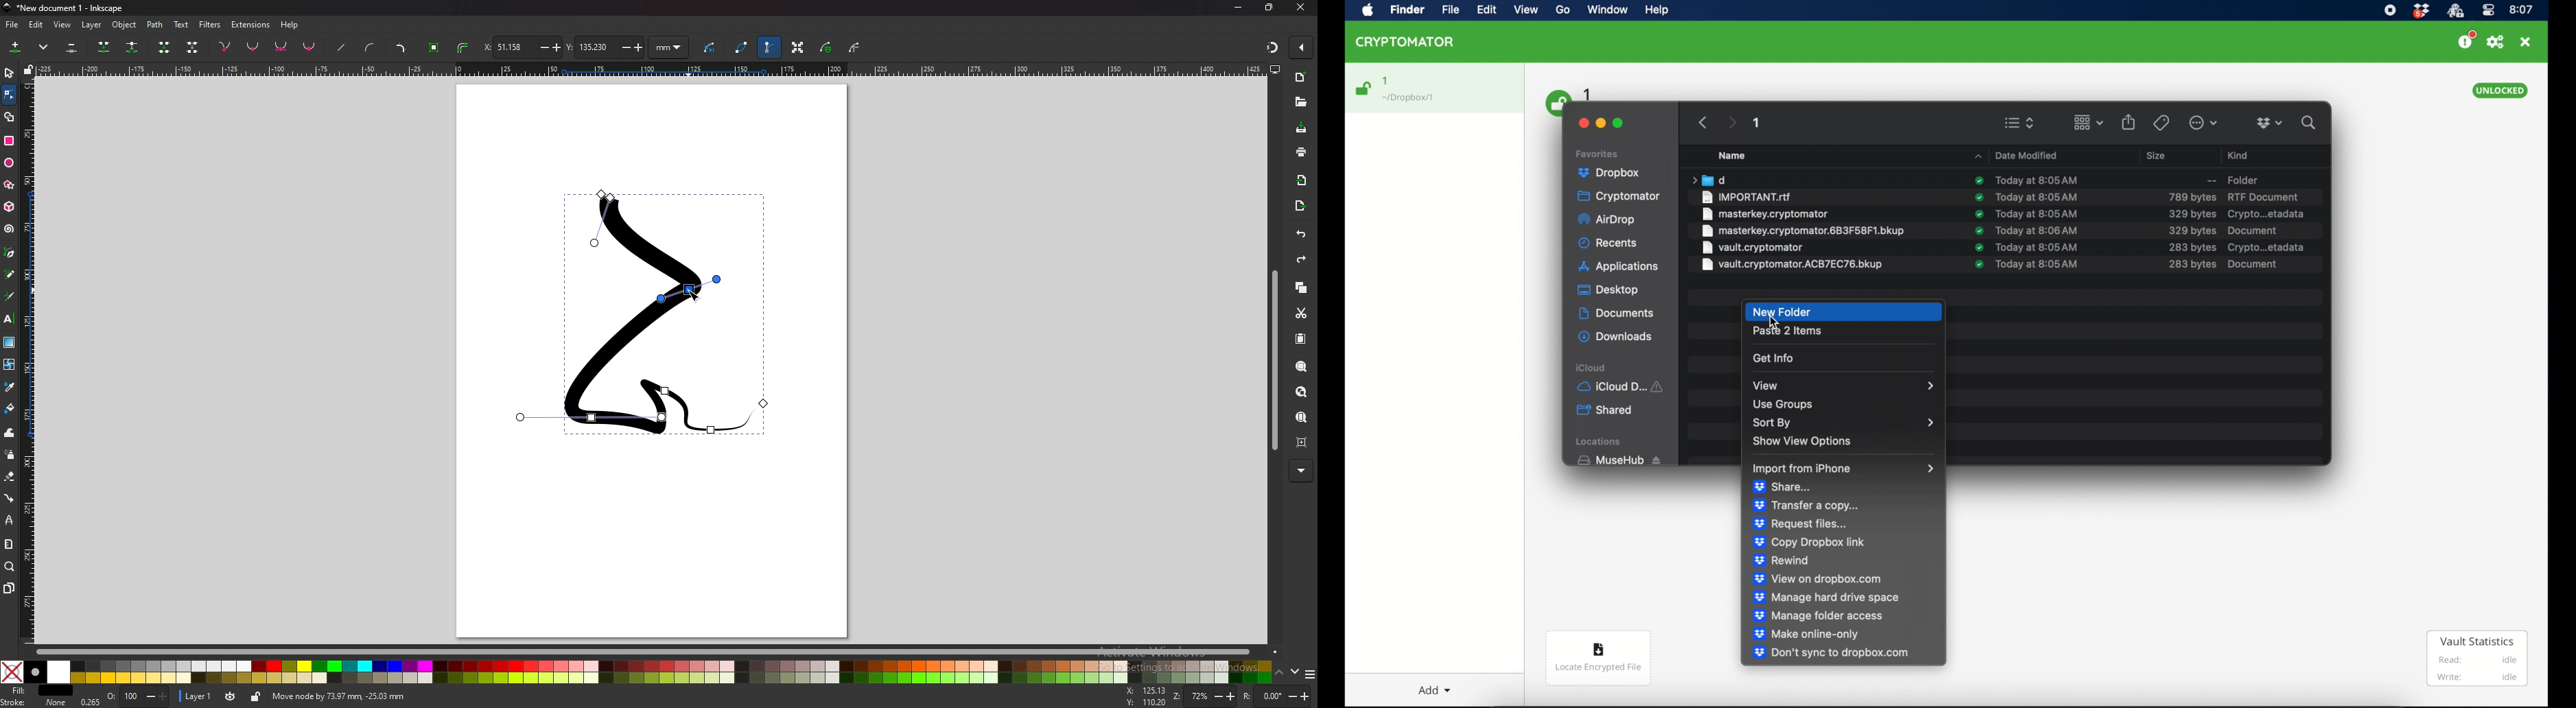  What do you see at coordinates (2204, 123) in the screenshot?
I see `more options` at bounding box center [2204, 123].